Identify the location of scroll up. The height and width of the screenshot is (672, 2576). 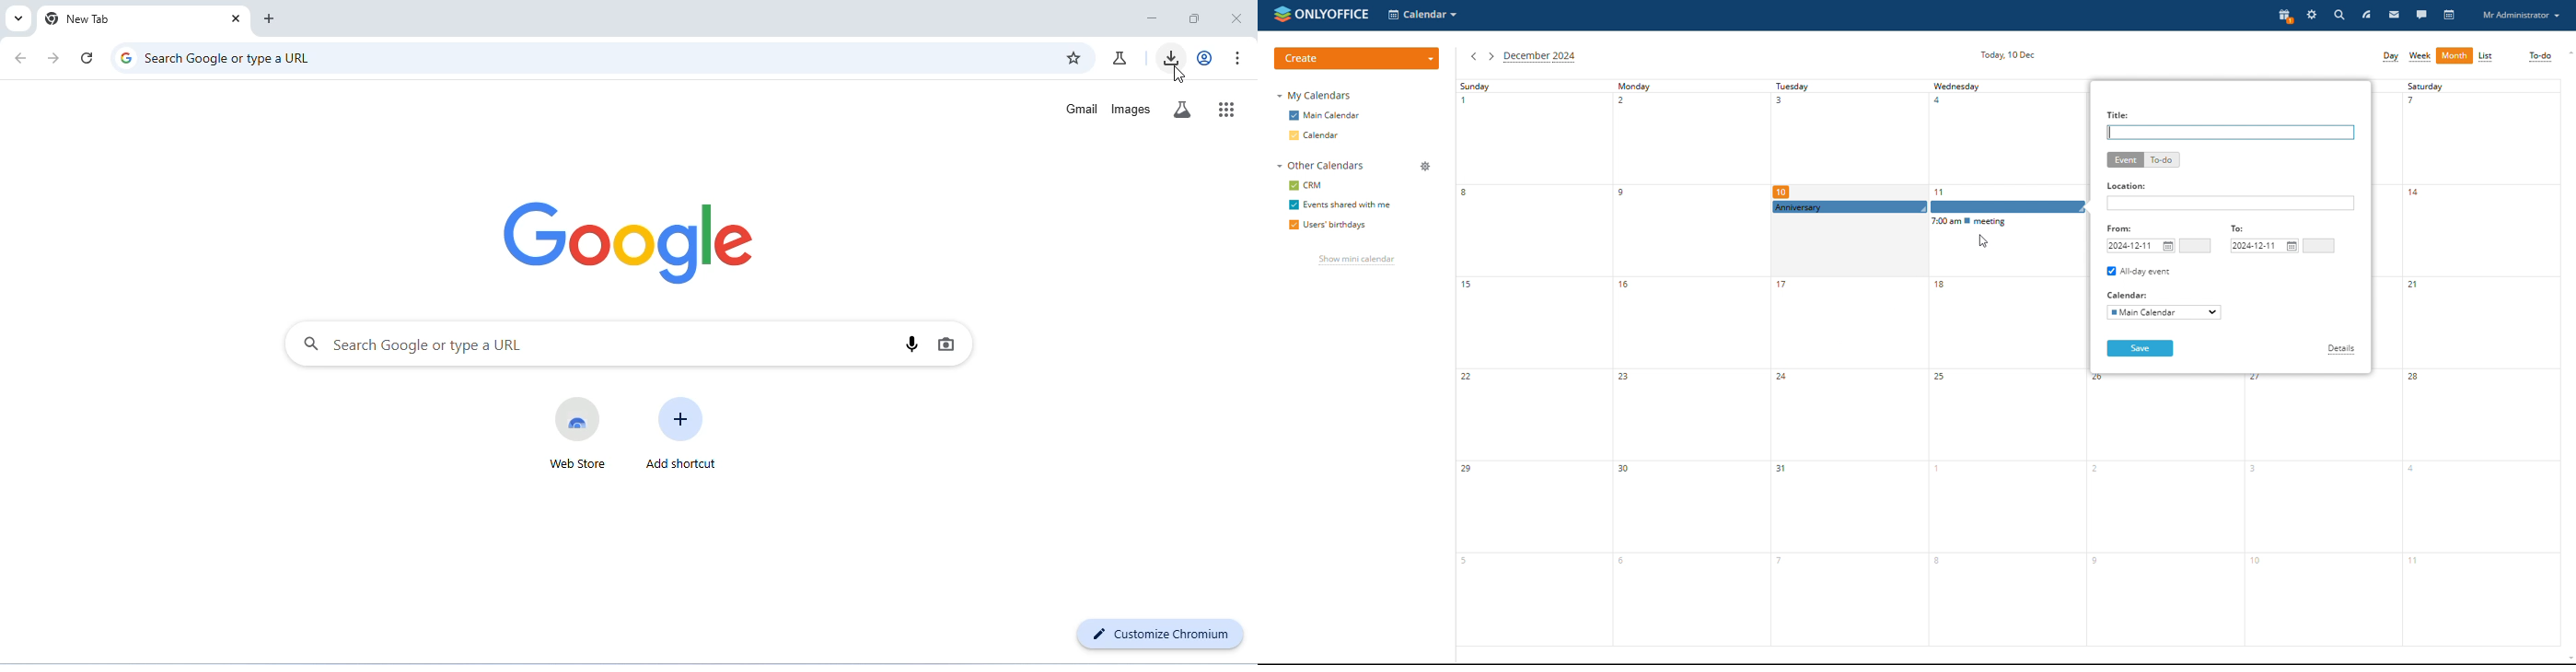
(2568, 52).